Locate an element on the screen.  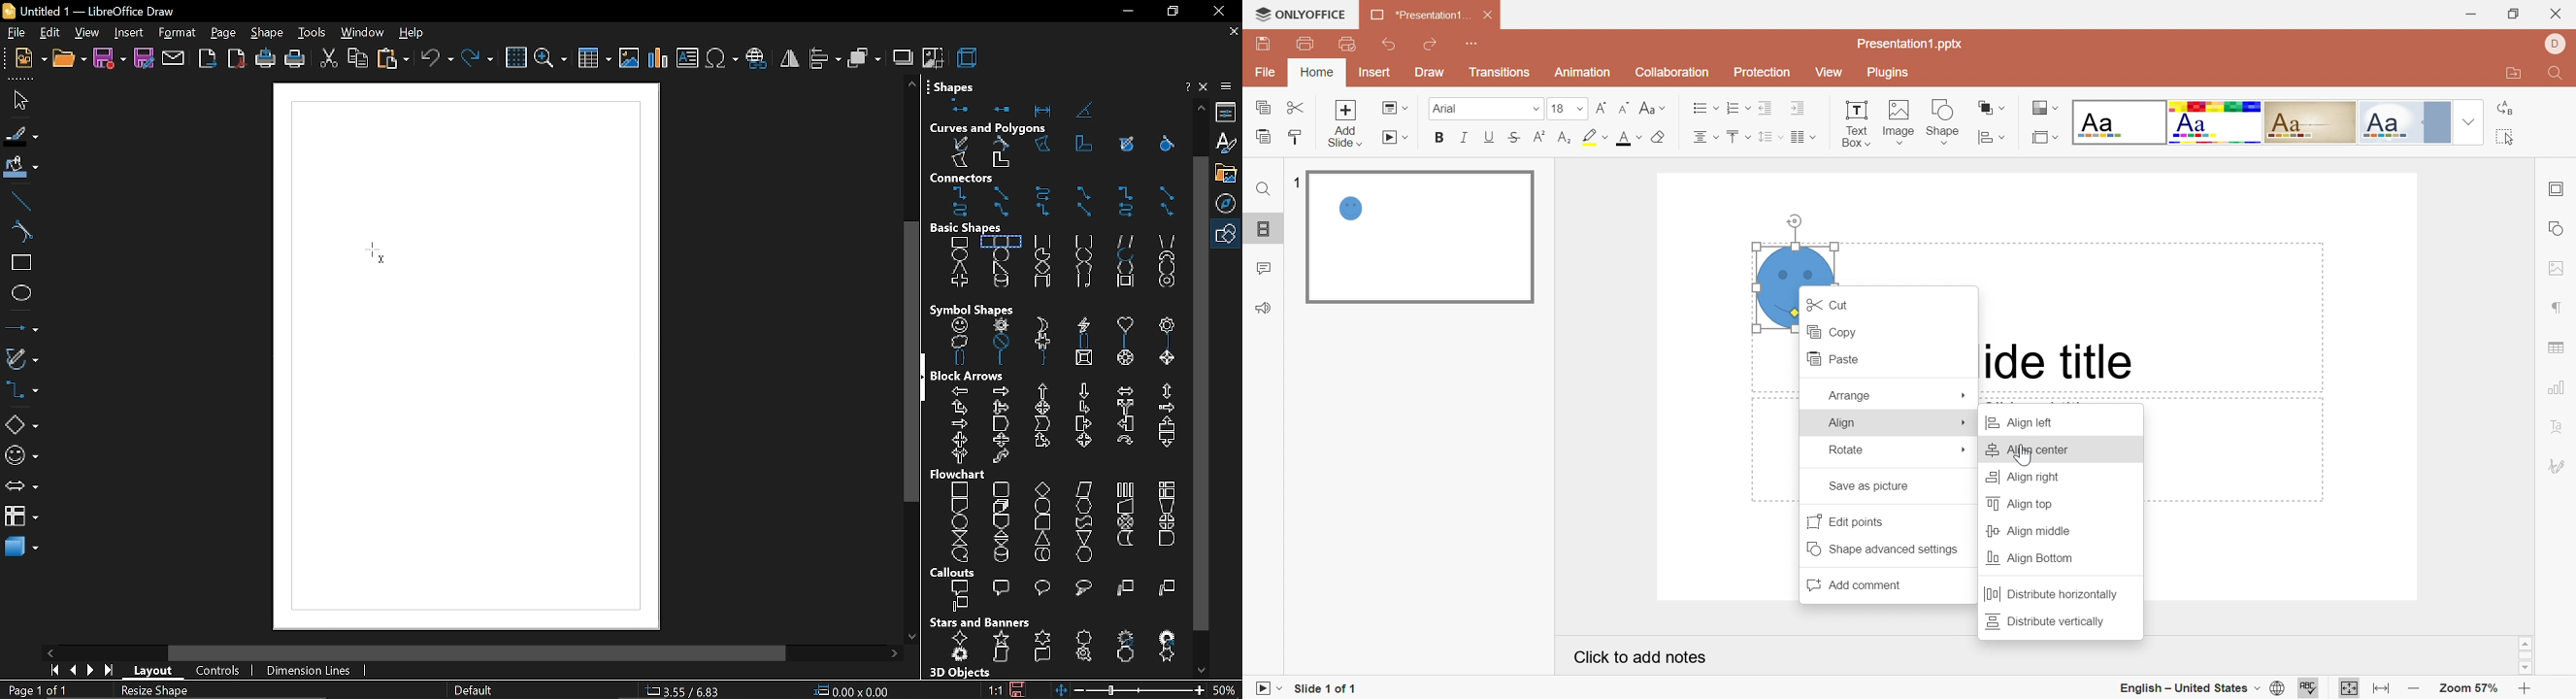
Distribute vertically is located at coordinates (2048, 620).